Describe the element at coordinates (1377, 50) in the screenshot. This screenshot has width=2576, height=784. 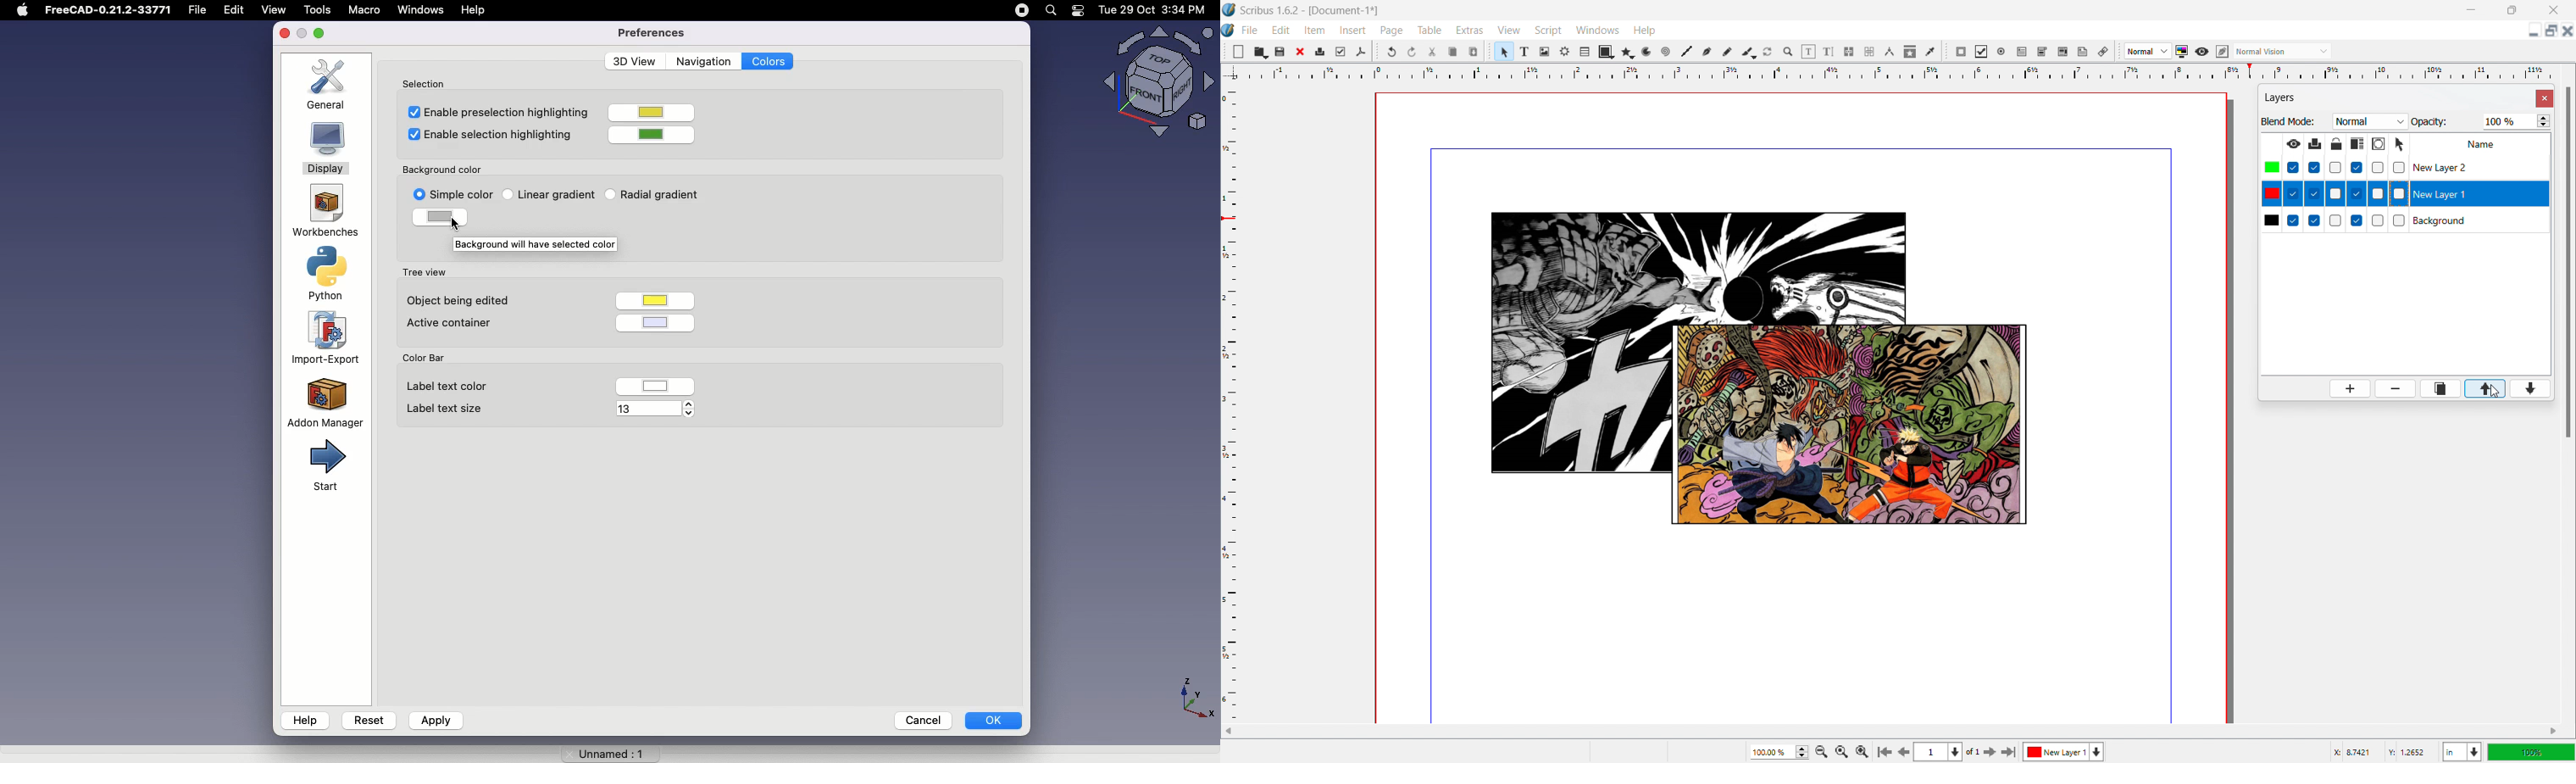
I see `move toolbox` at that location.